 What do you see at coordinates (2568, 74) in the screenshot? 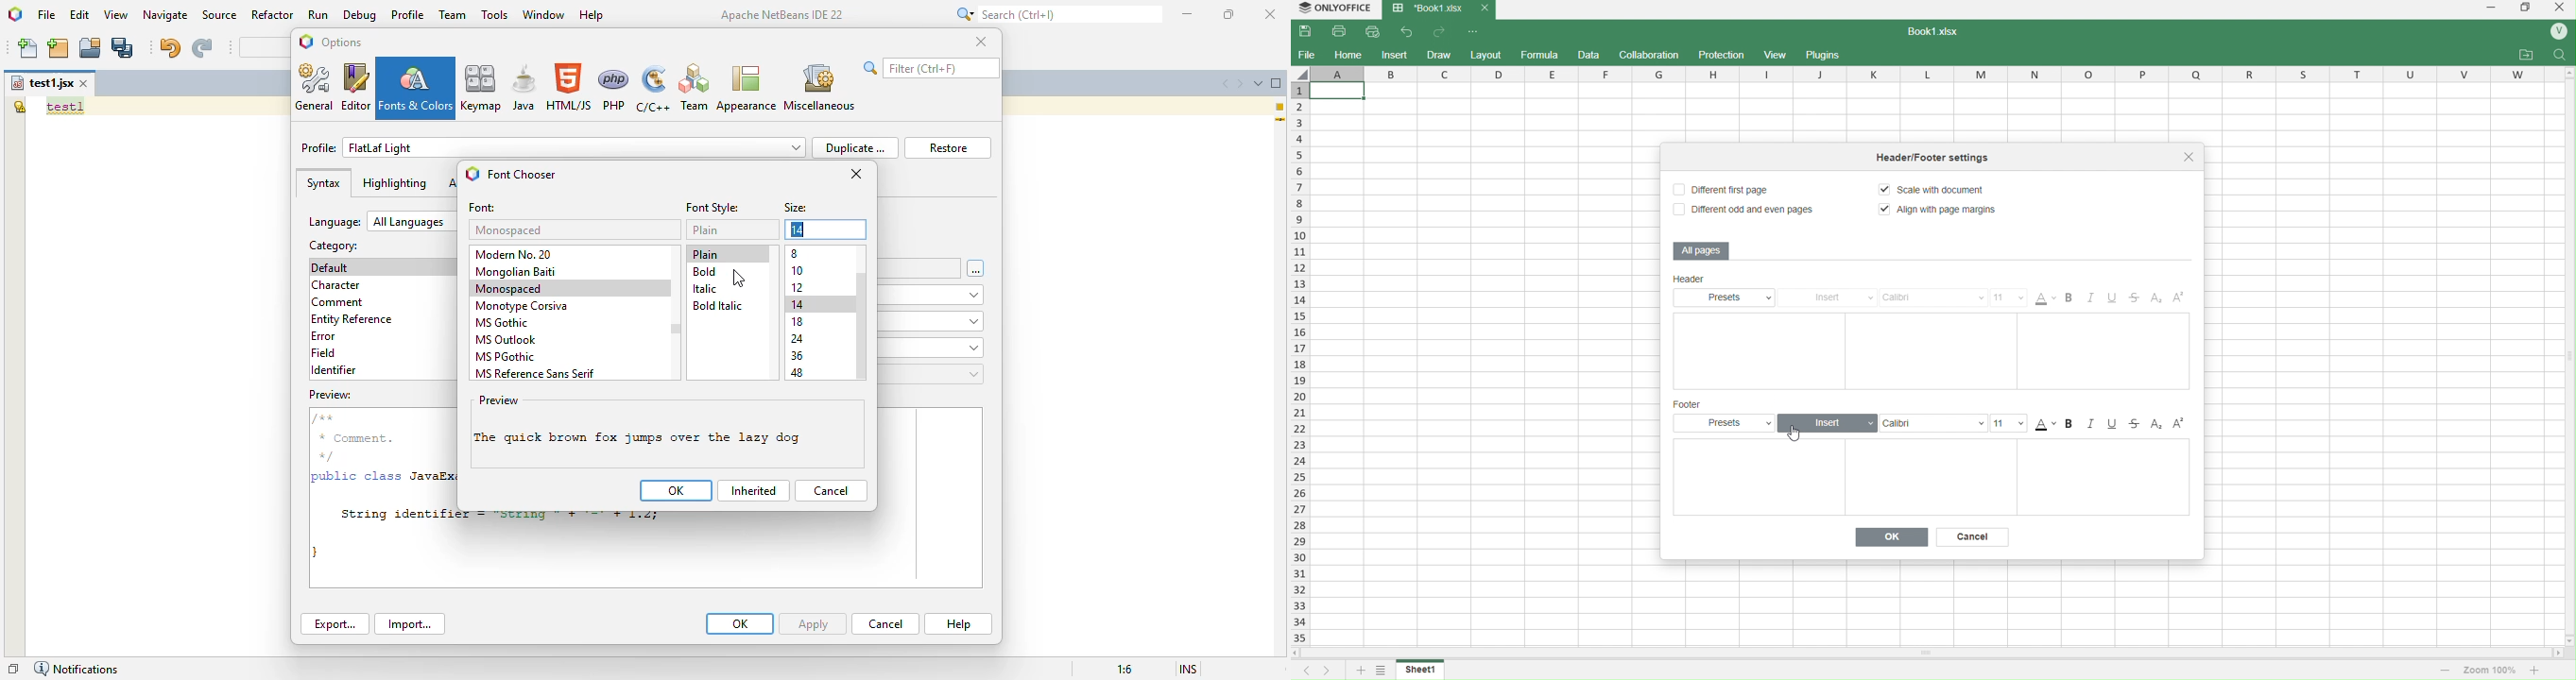
I see `move up` at bounding box center [2568, 74].